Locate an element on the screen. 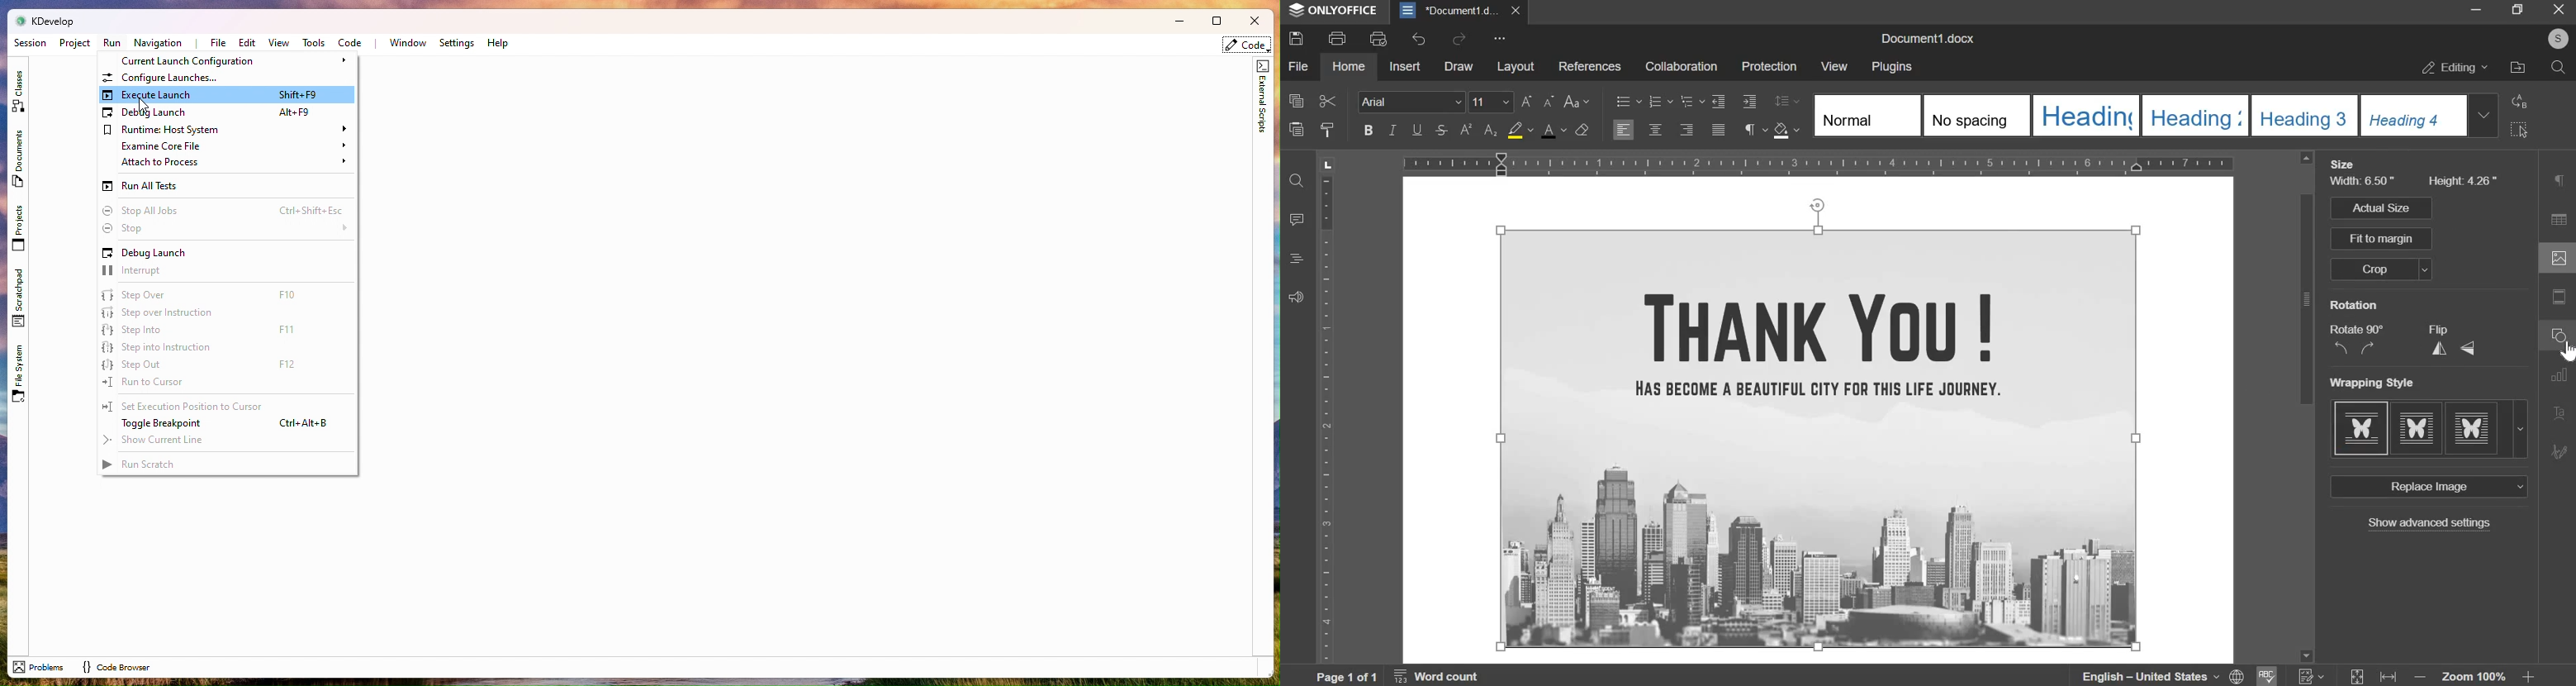 Image resolution: width=2576 pixels, height=700 pixels. show advanced settings is located at coordinates (2422, 523).